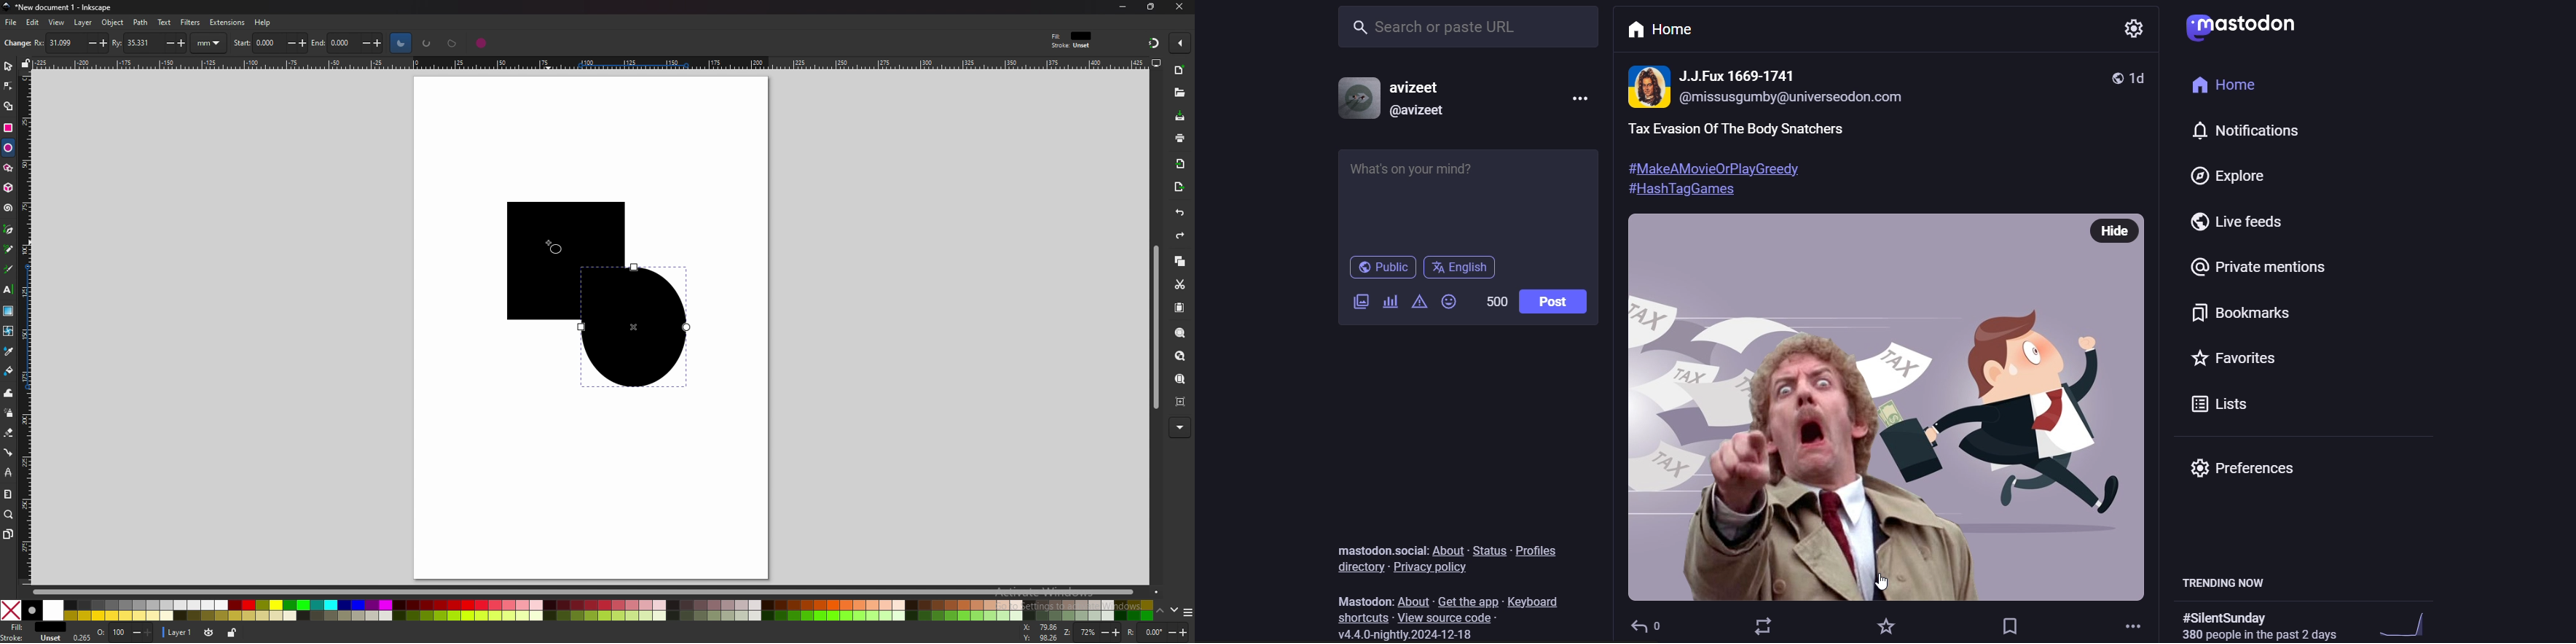 The width and height of the screenshot is (2576, 644). I want to click on status, so click(1489, 549).